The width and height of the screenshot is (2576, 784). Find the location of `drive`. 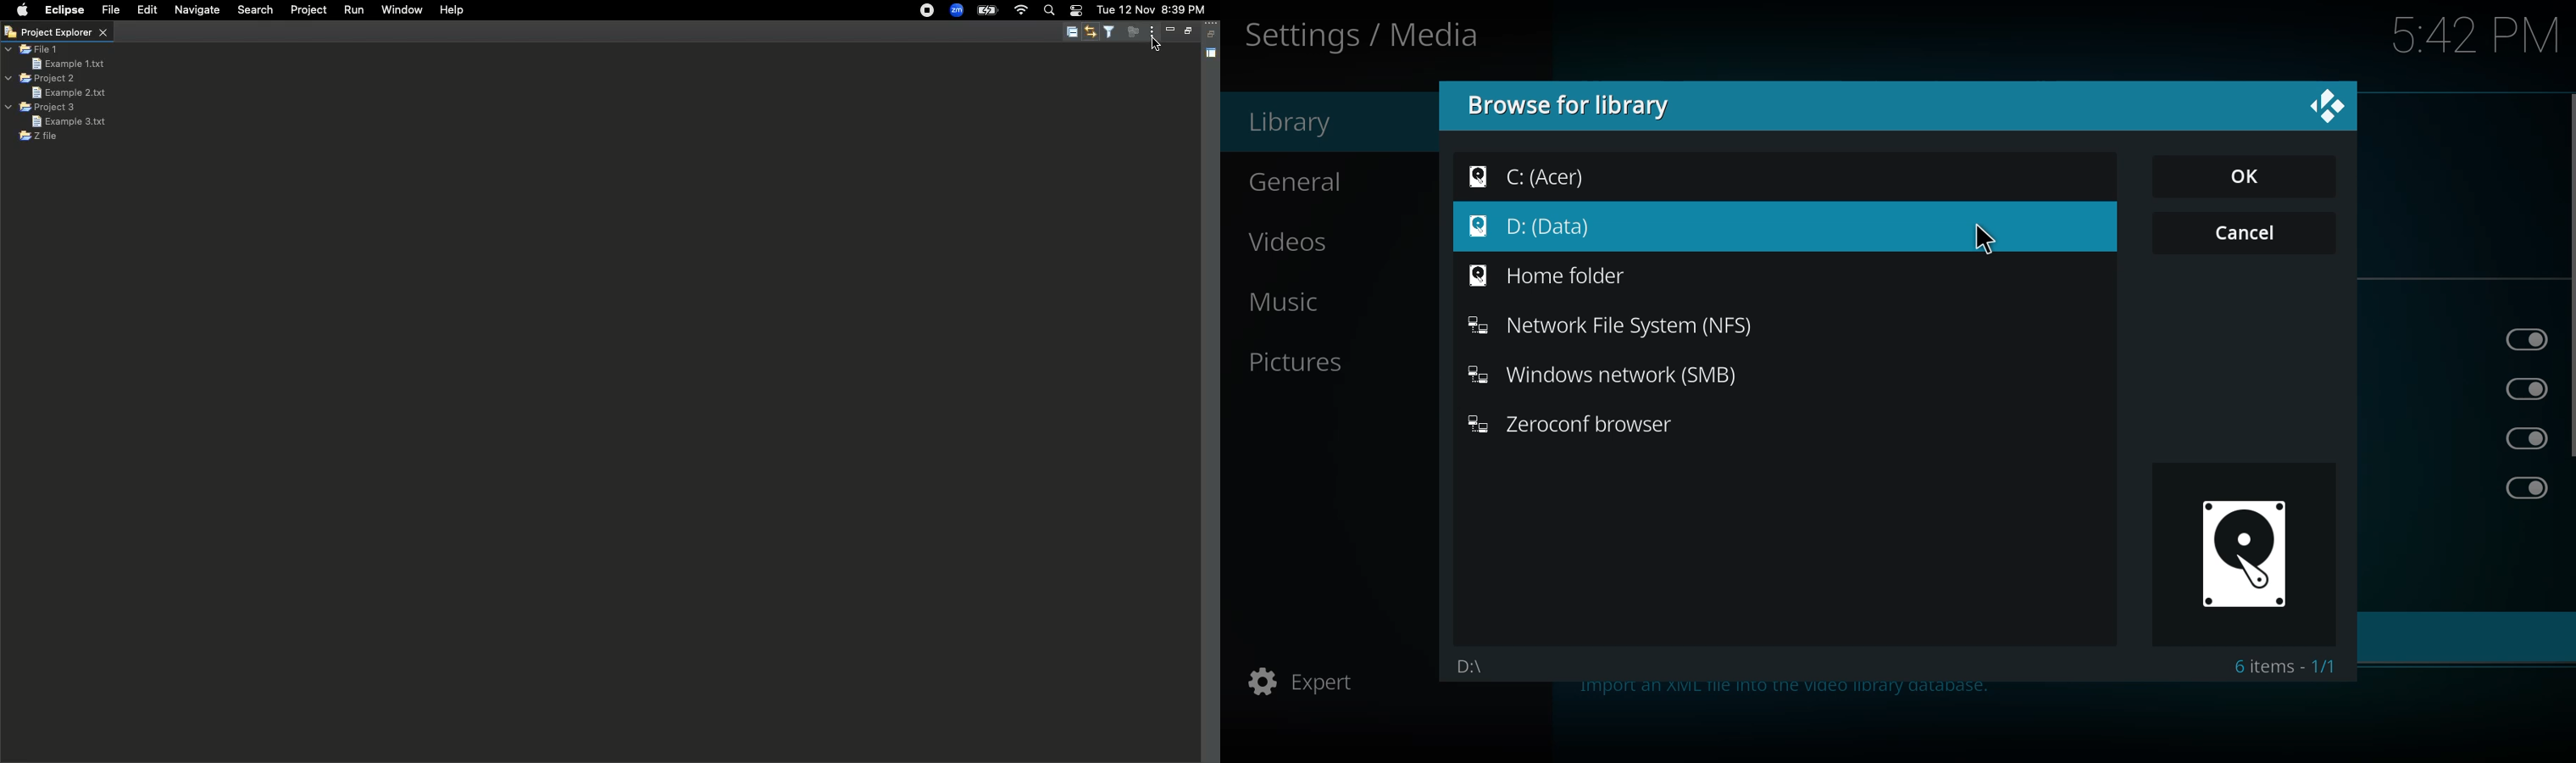

drive is located at coordinates (2243, 555).